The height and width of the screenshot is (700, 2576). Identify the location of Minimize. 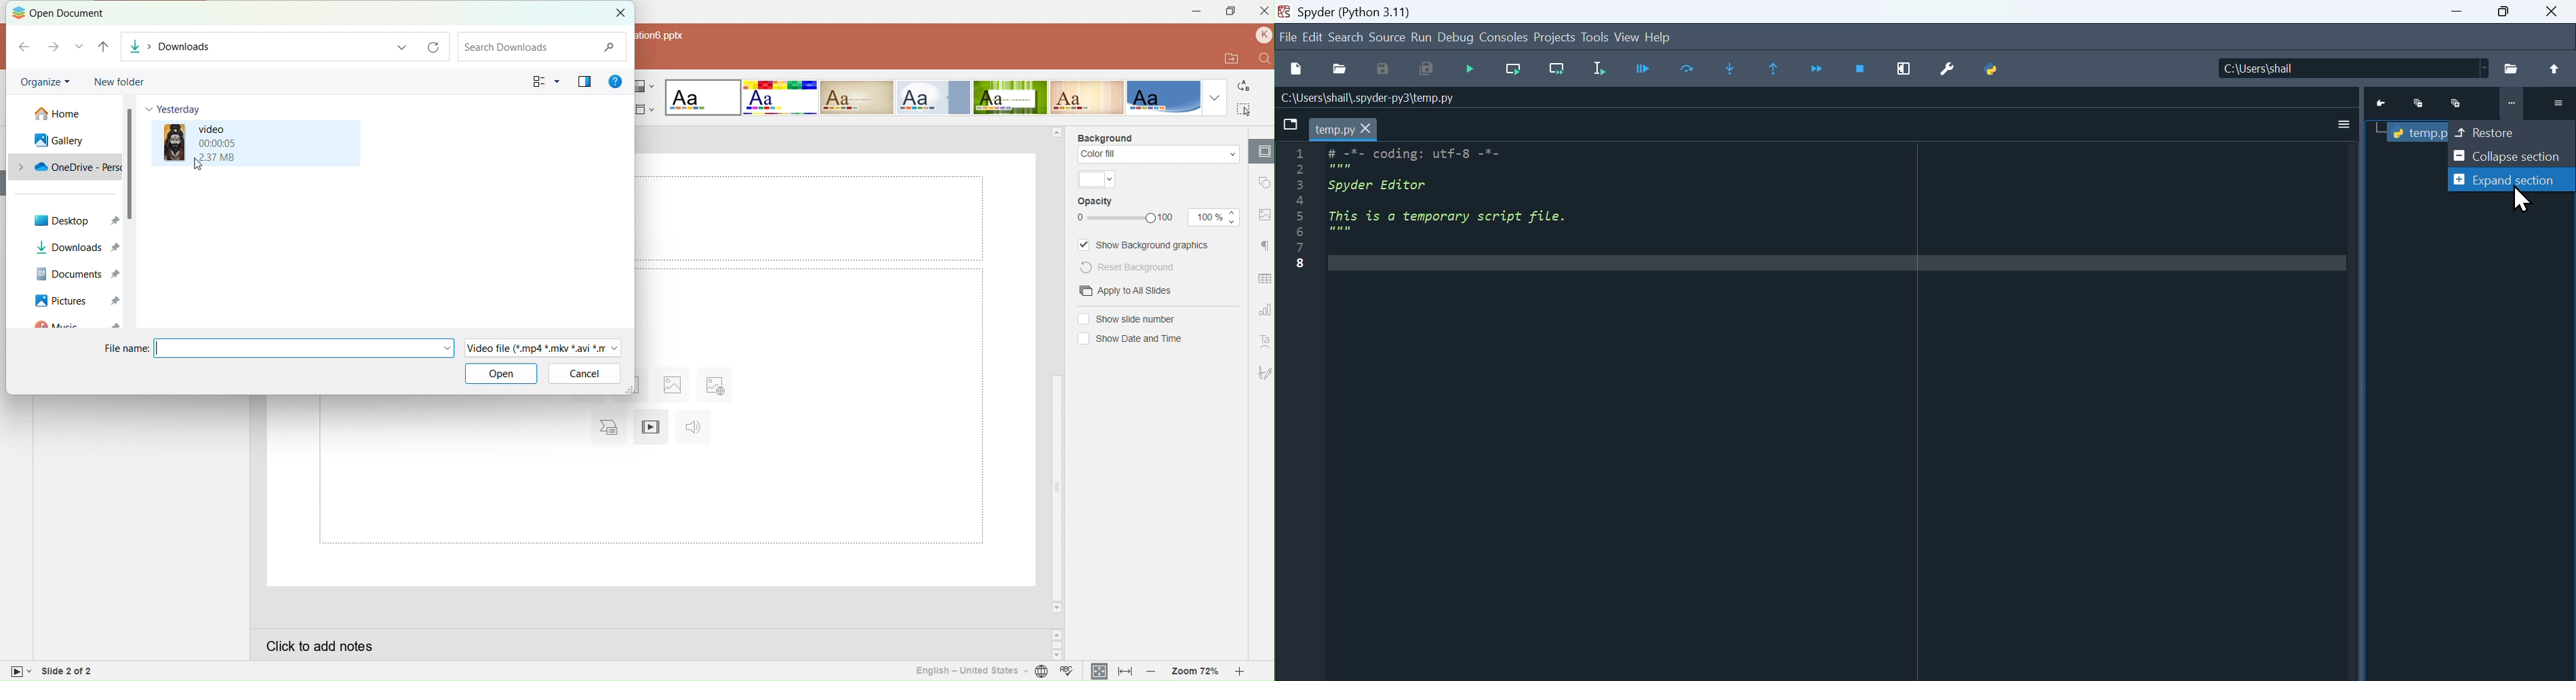
(2421, 104).